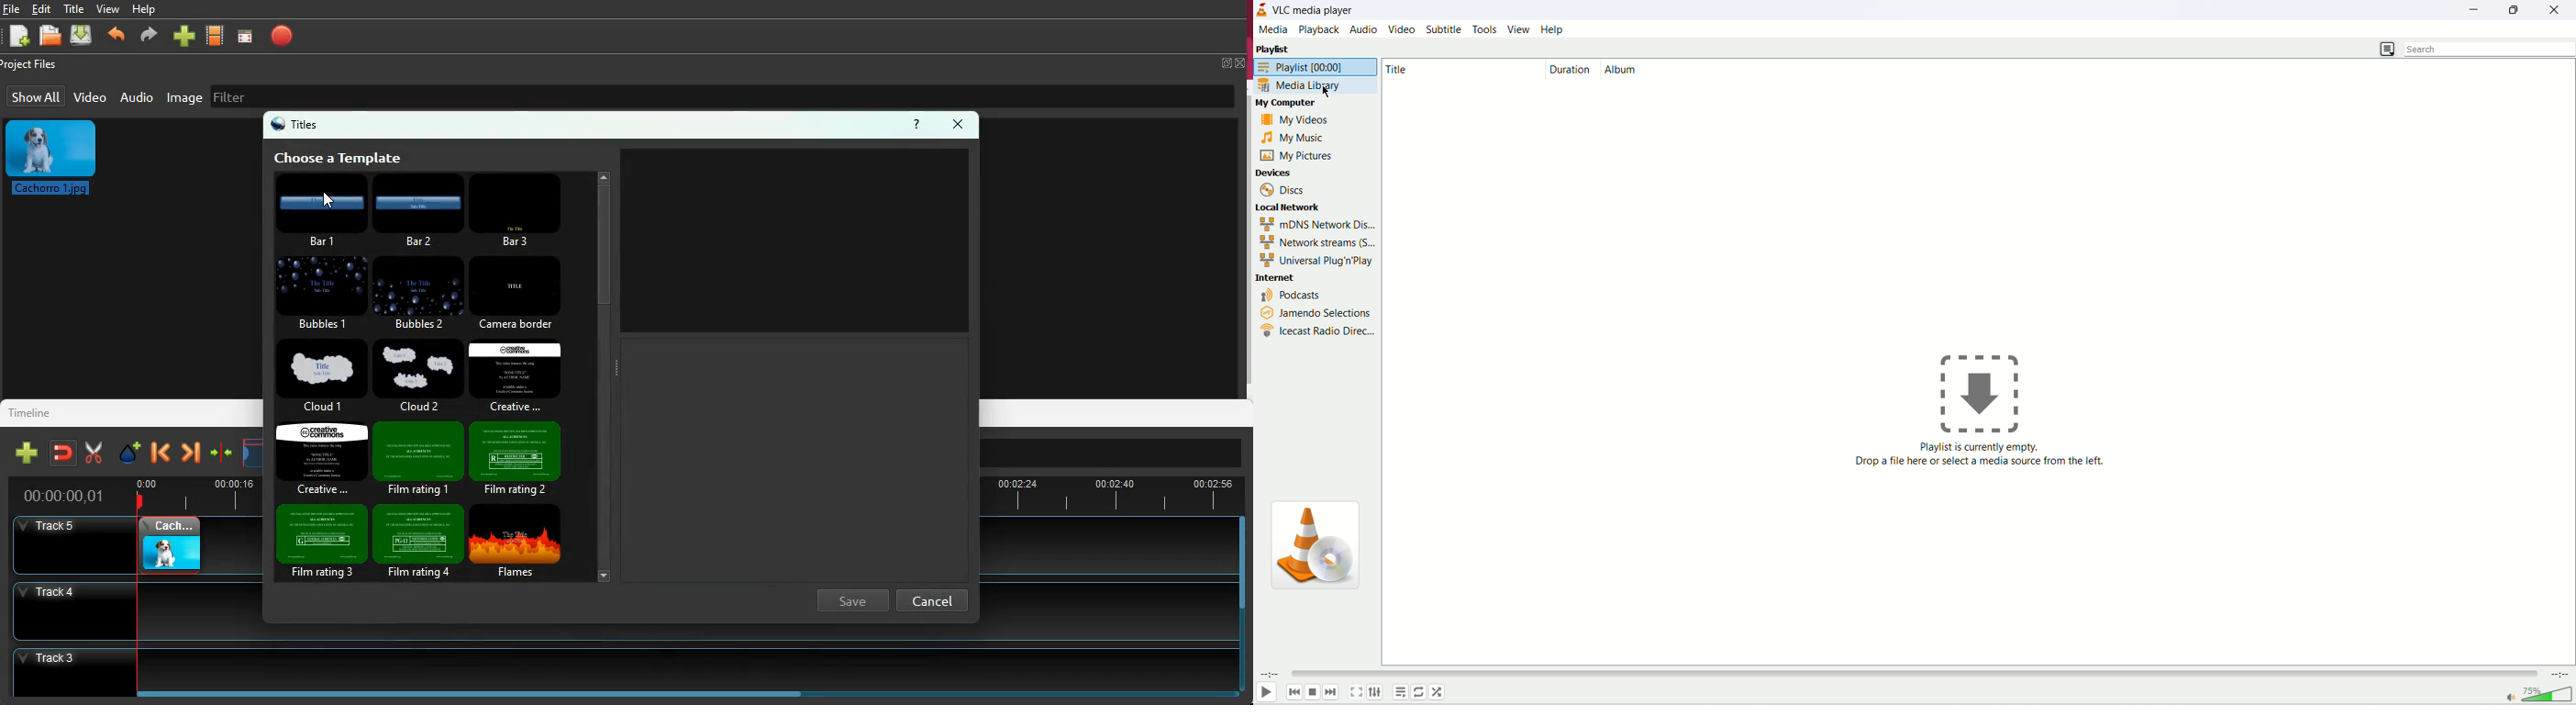  I want to click on subtitle, so click(1442, 29).